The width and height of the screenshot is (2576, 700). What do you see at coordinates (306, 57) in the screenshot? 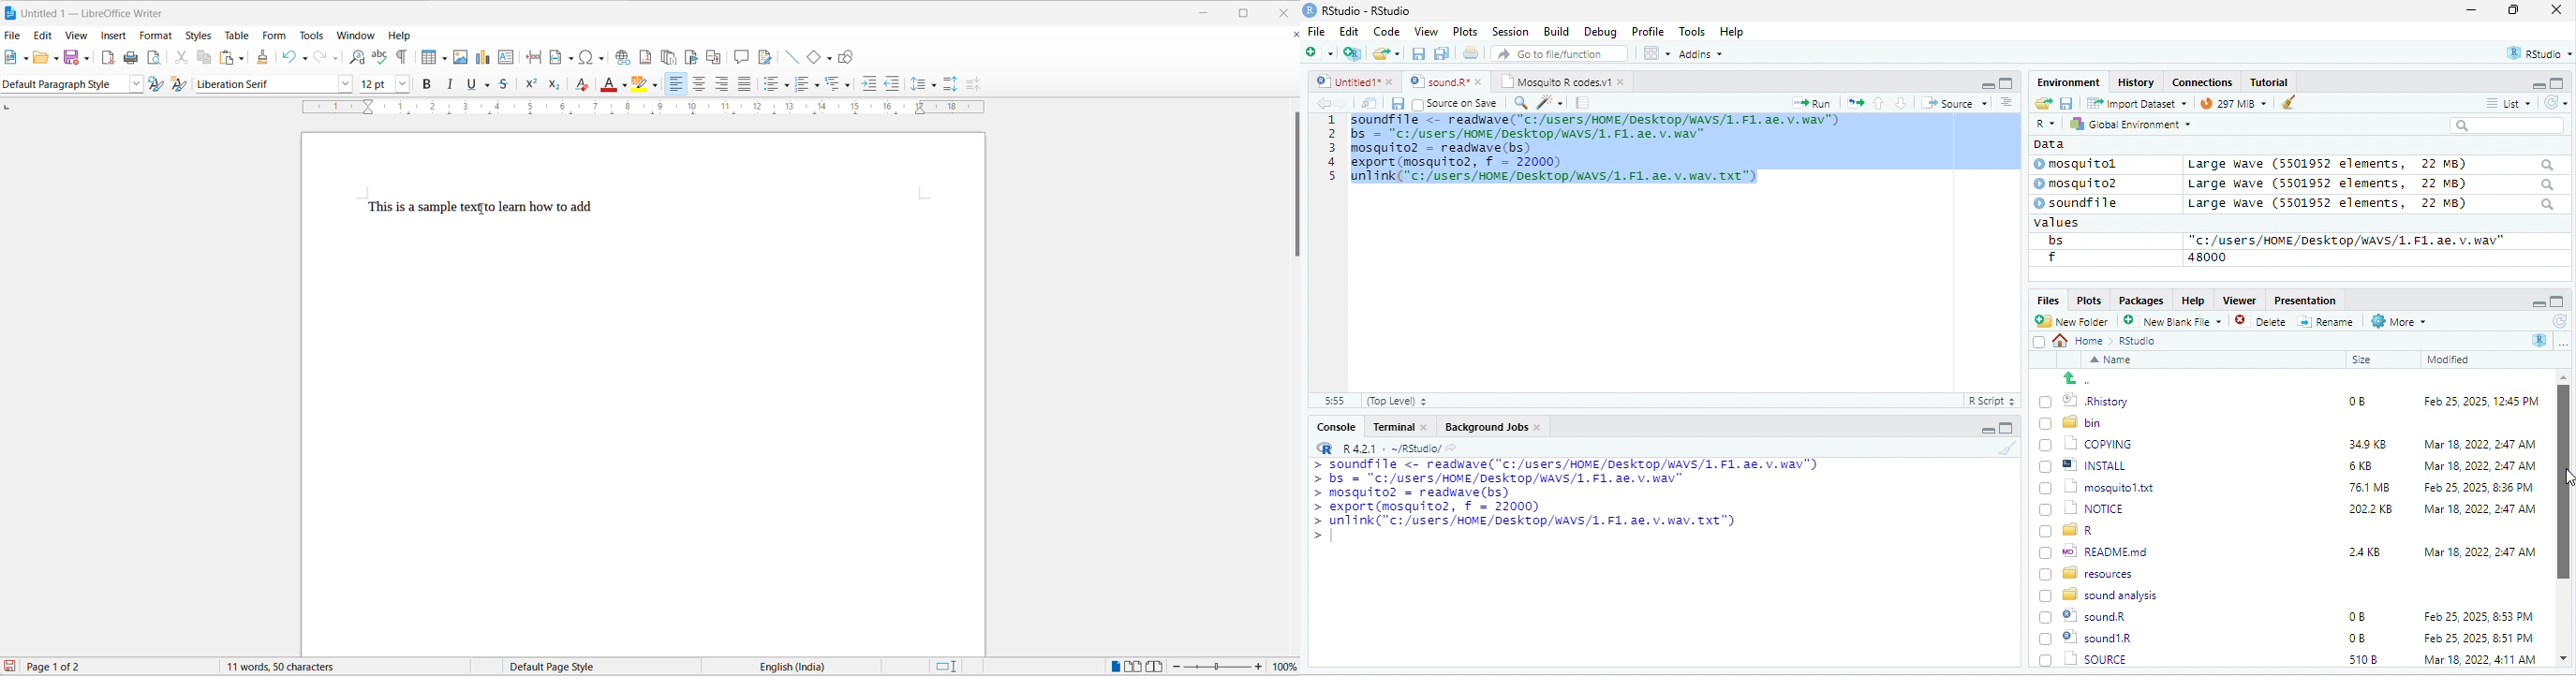
I see `undo options` at bounding box center [306, 57].